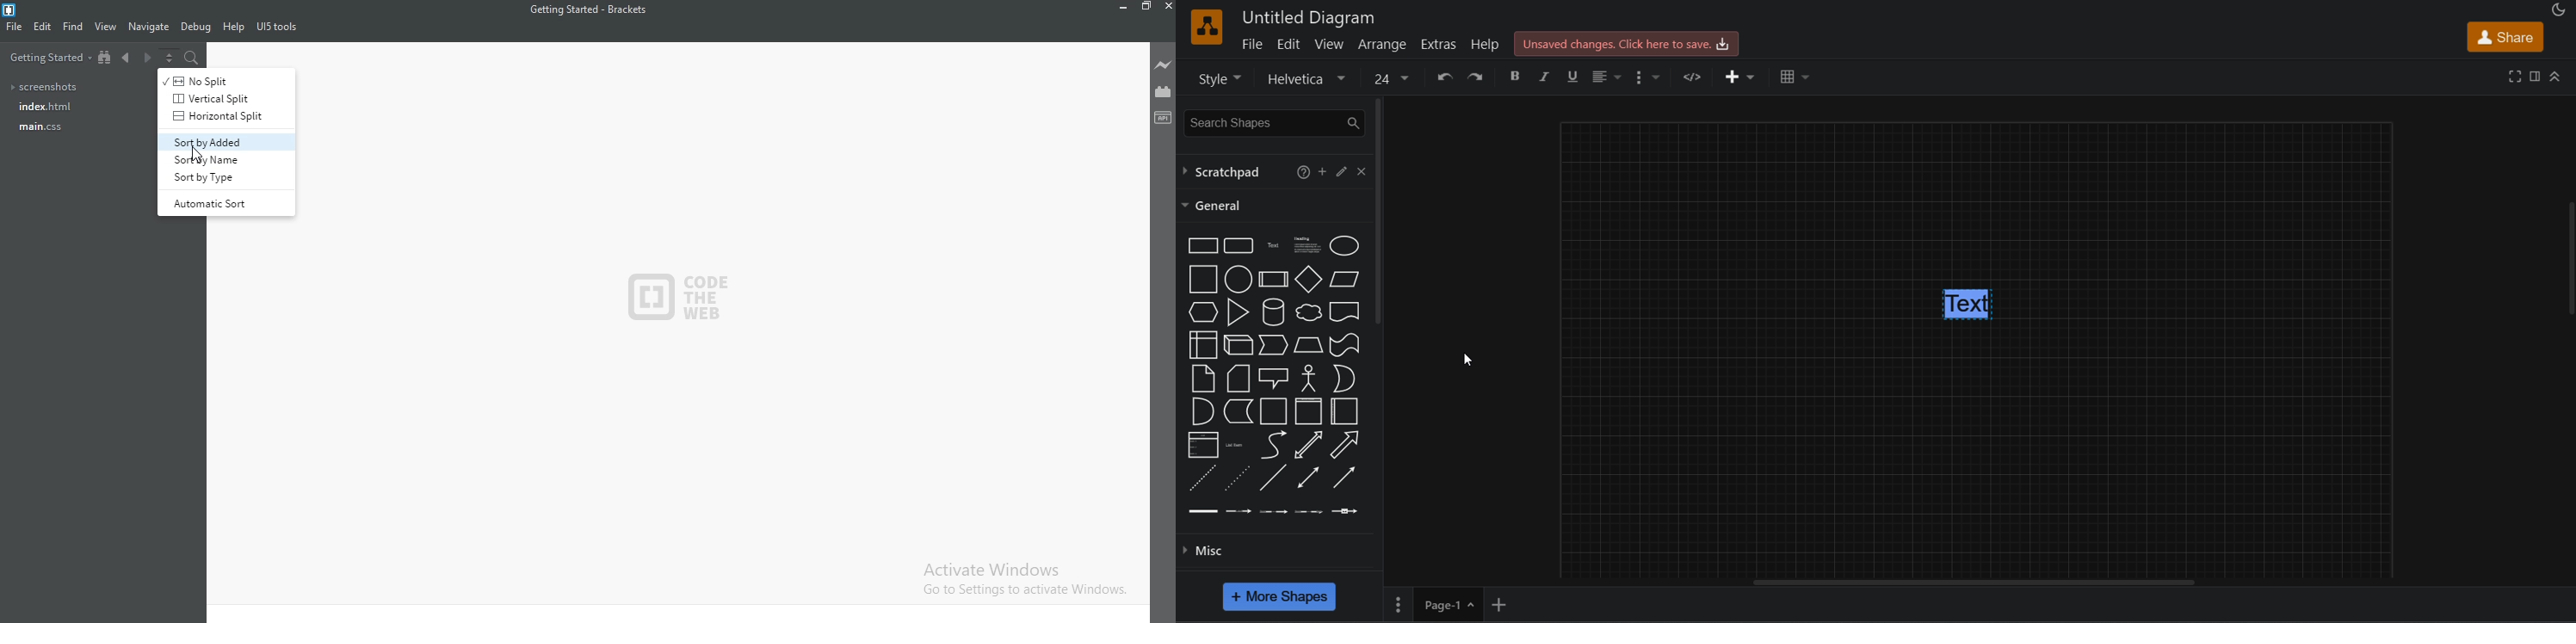 The image size is (2576, 644). Describe the element at coordinates (1272, 123) in the screenshot. I see `search shapes` at that location.